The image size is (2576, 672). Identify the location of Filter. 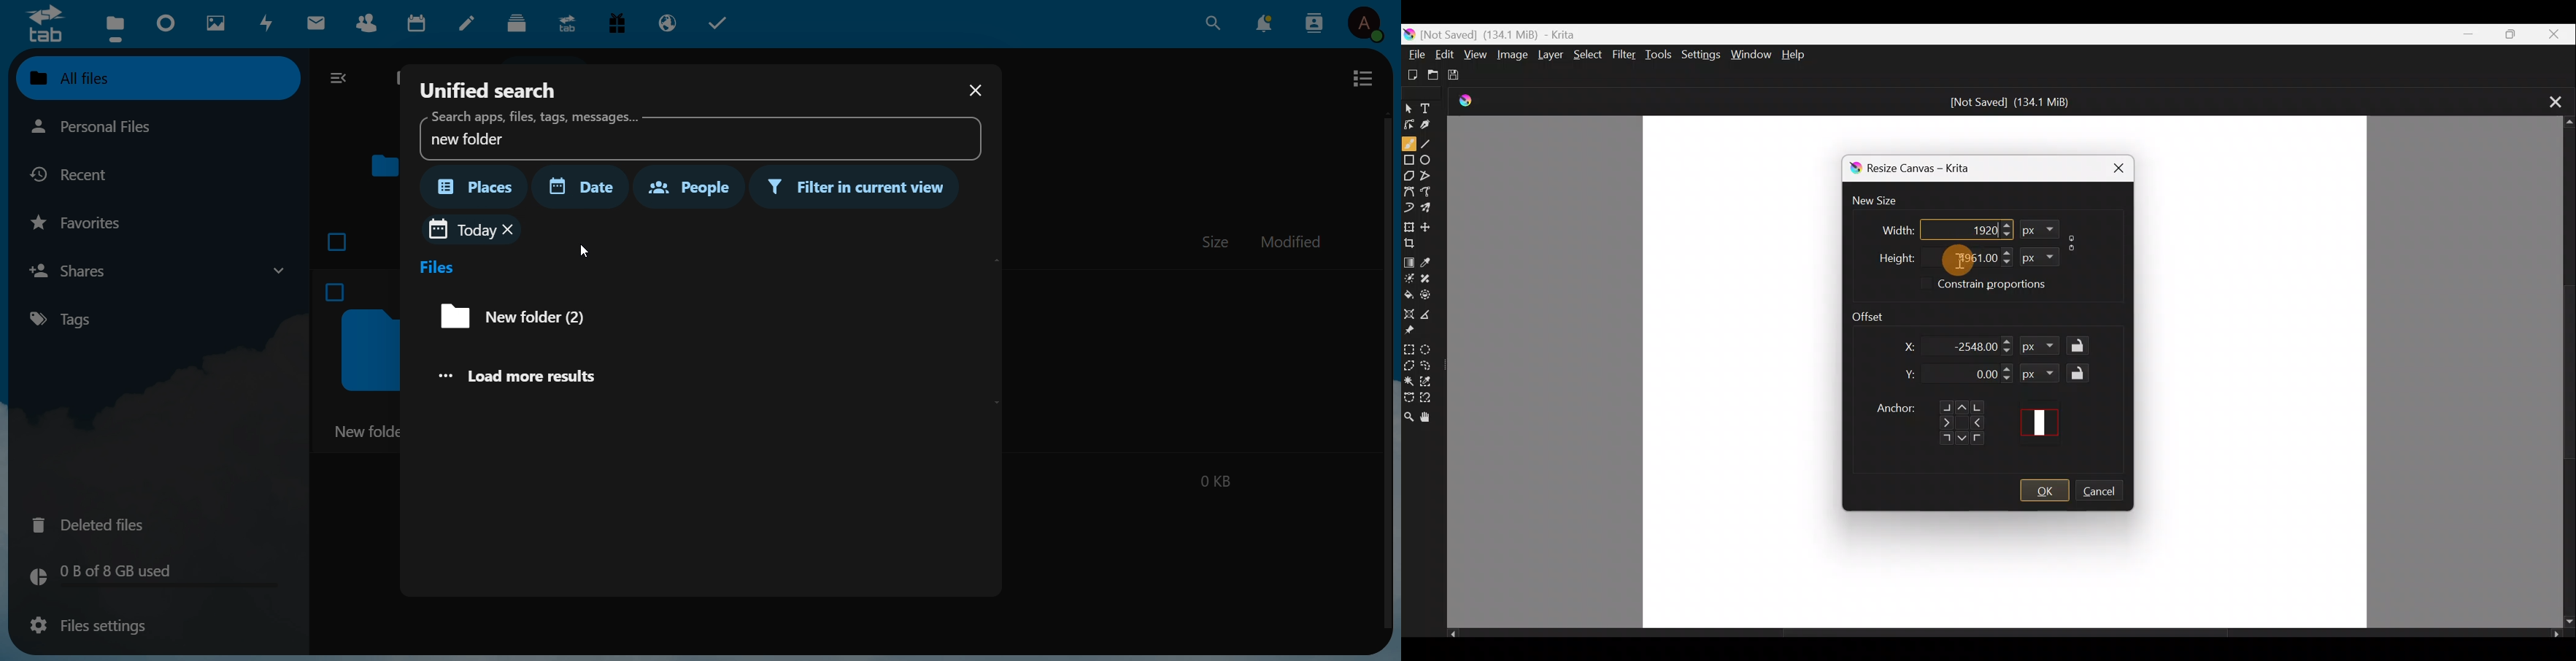
(1626, 58).